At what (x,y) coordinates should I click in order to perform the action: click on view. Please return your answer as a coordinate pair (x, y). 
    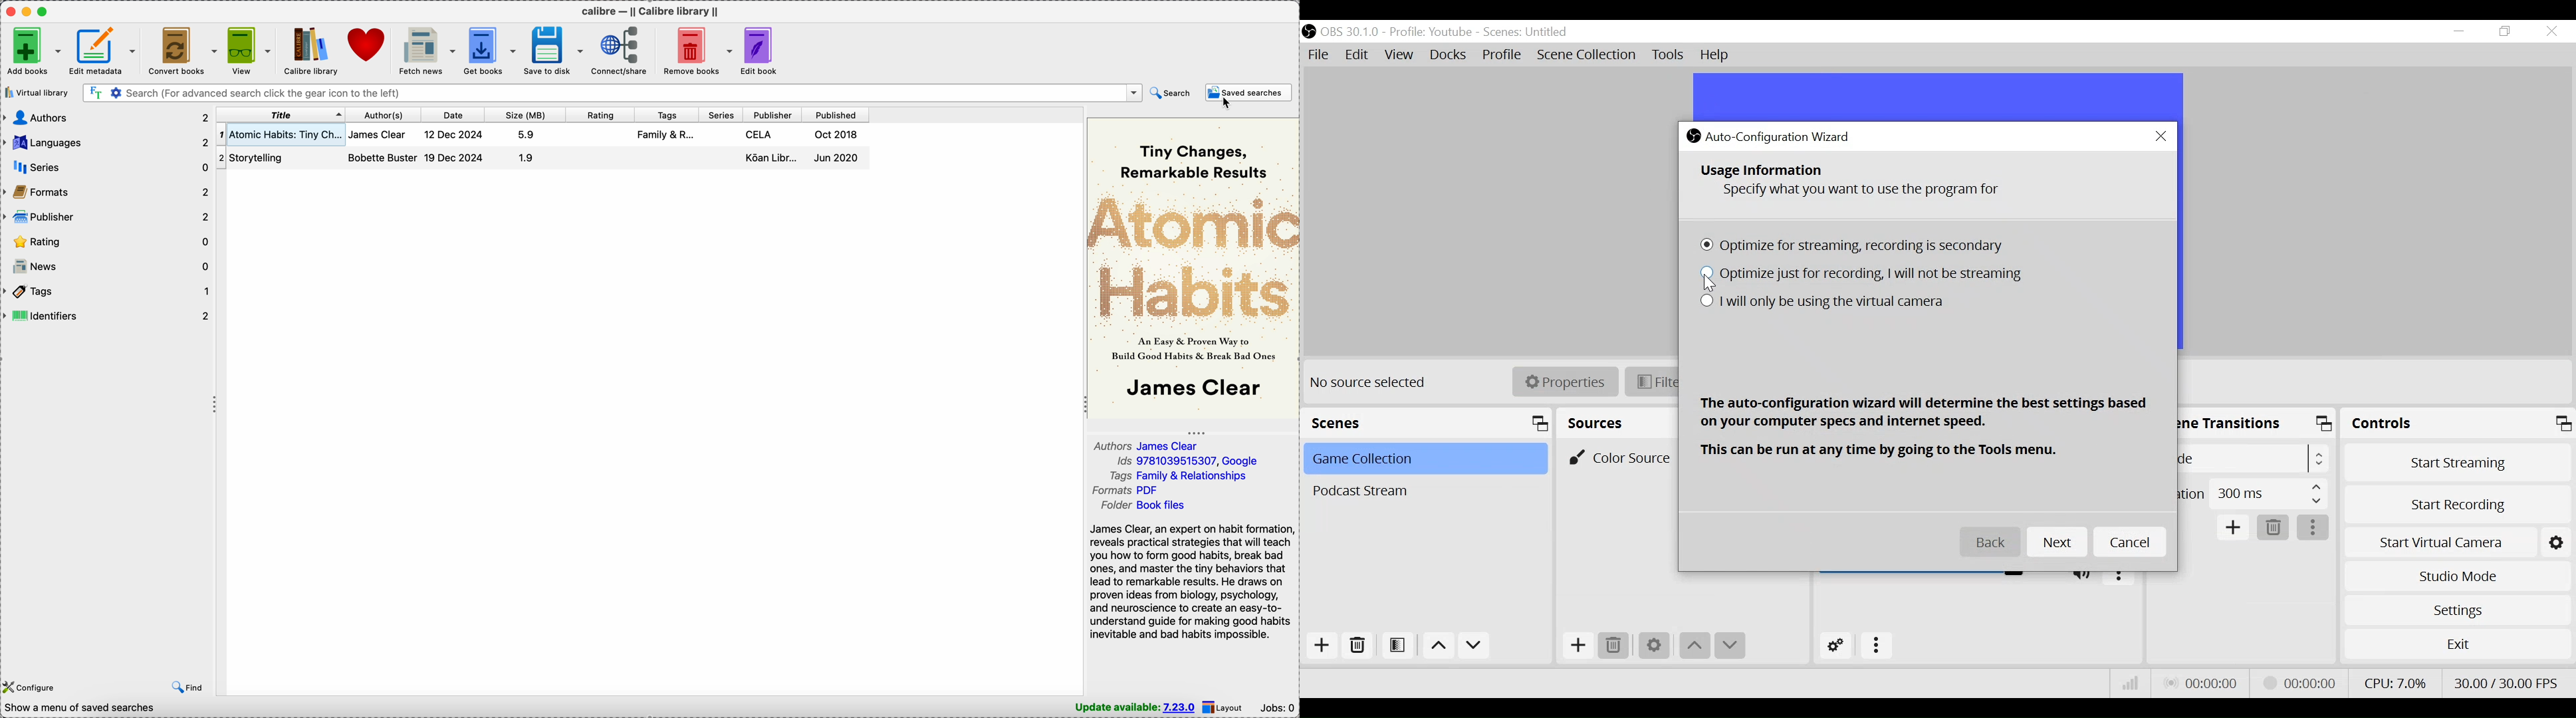
    Looking at the image, I should click on (248, 51).